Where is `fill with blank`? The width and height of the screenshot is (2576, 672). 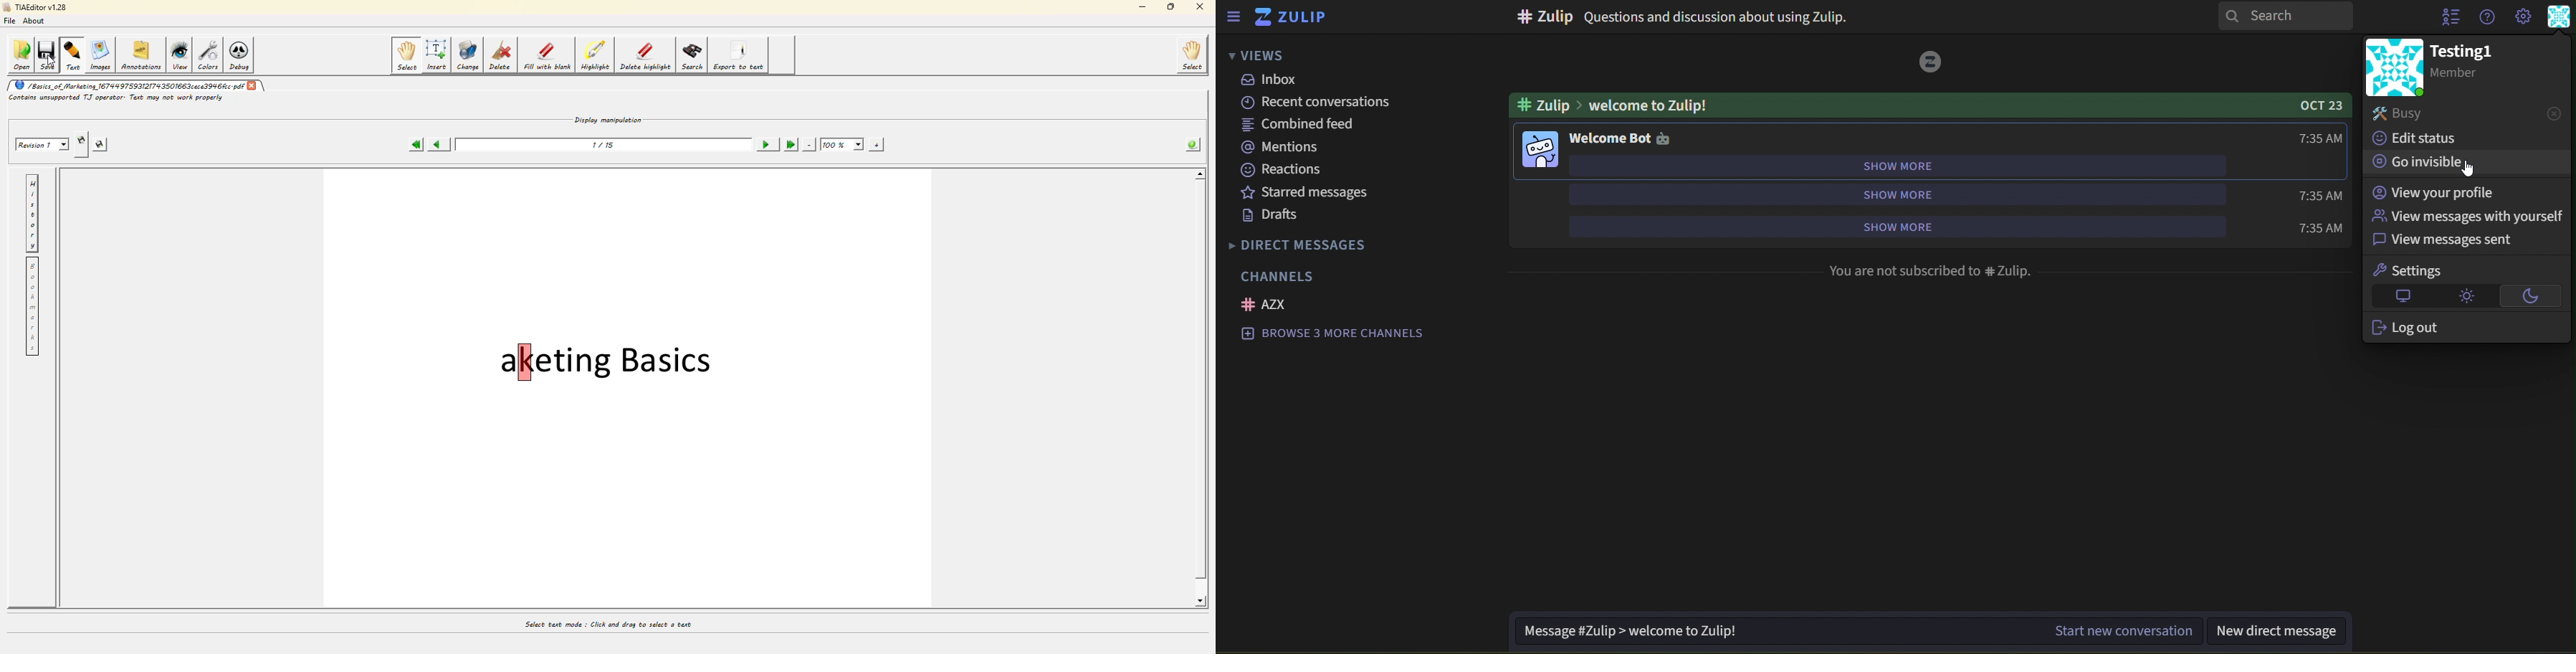
fill with blank is located at coordinates (547, 55).